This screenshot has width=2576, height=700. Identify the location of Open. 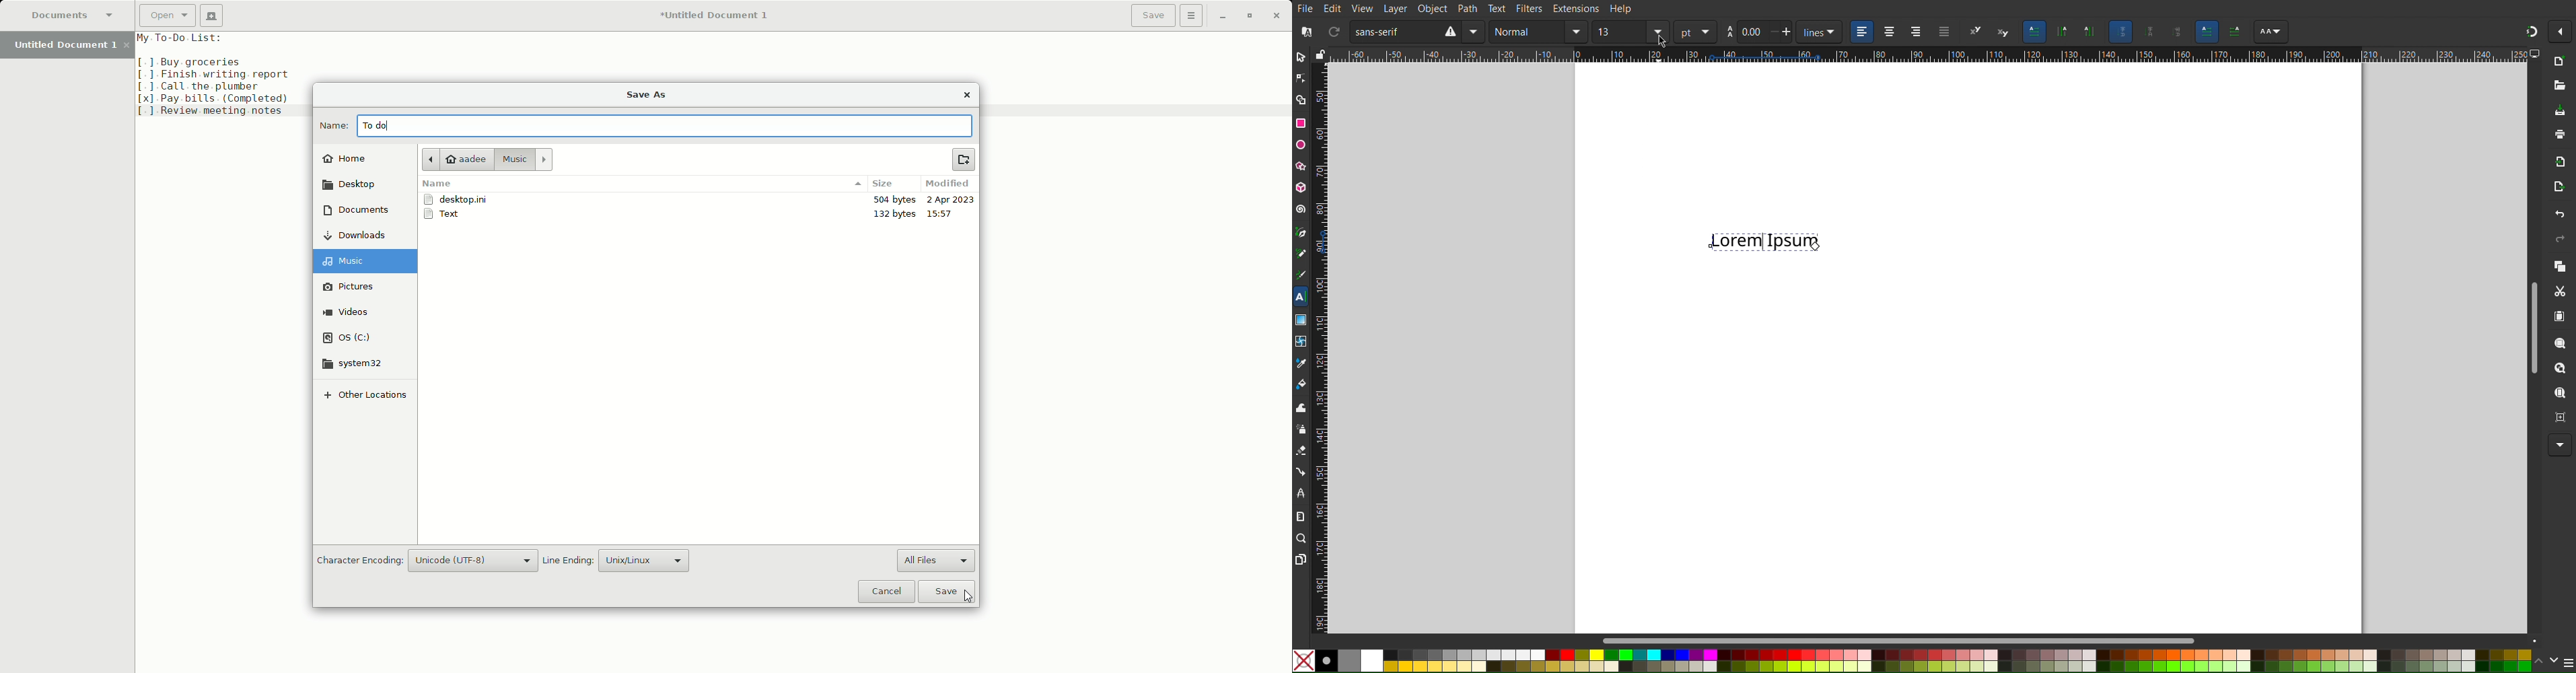
(2560, 90).